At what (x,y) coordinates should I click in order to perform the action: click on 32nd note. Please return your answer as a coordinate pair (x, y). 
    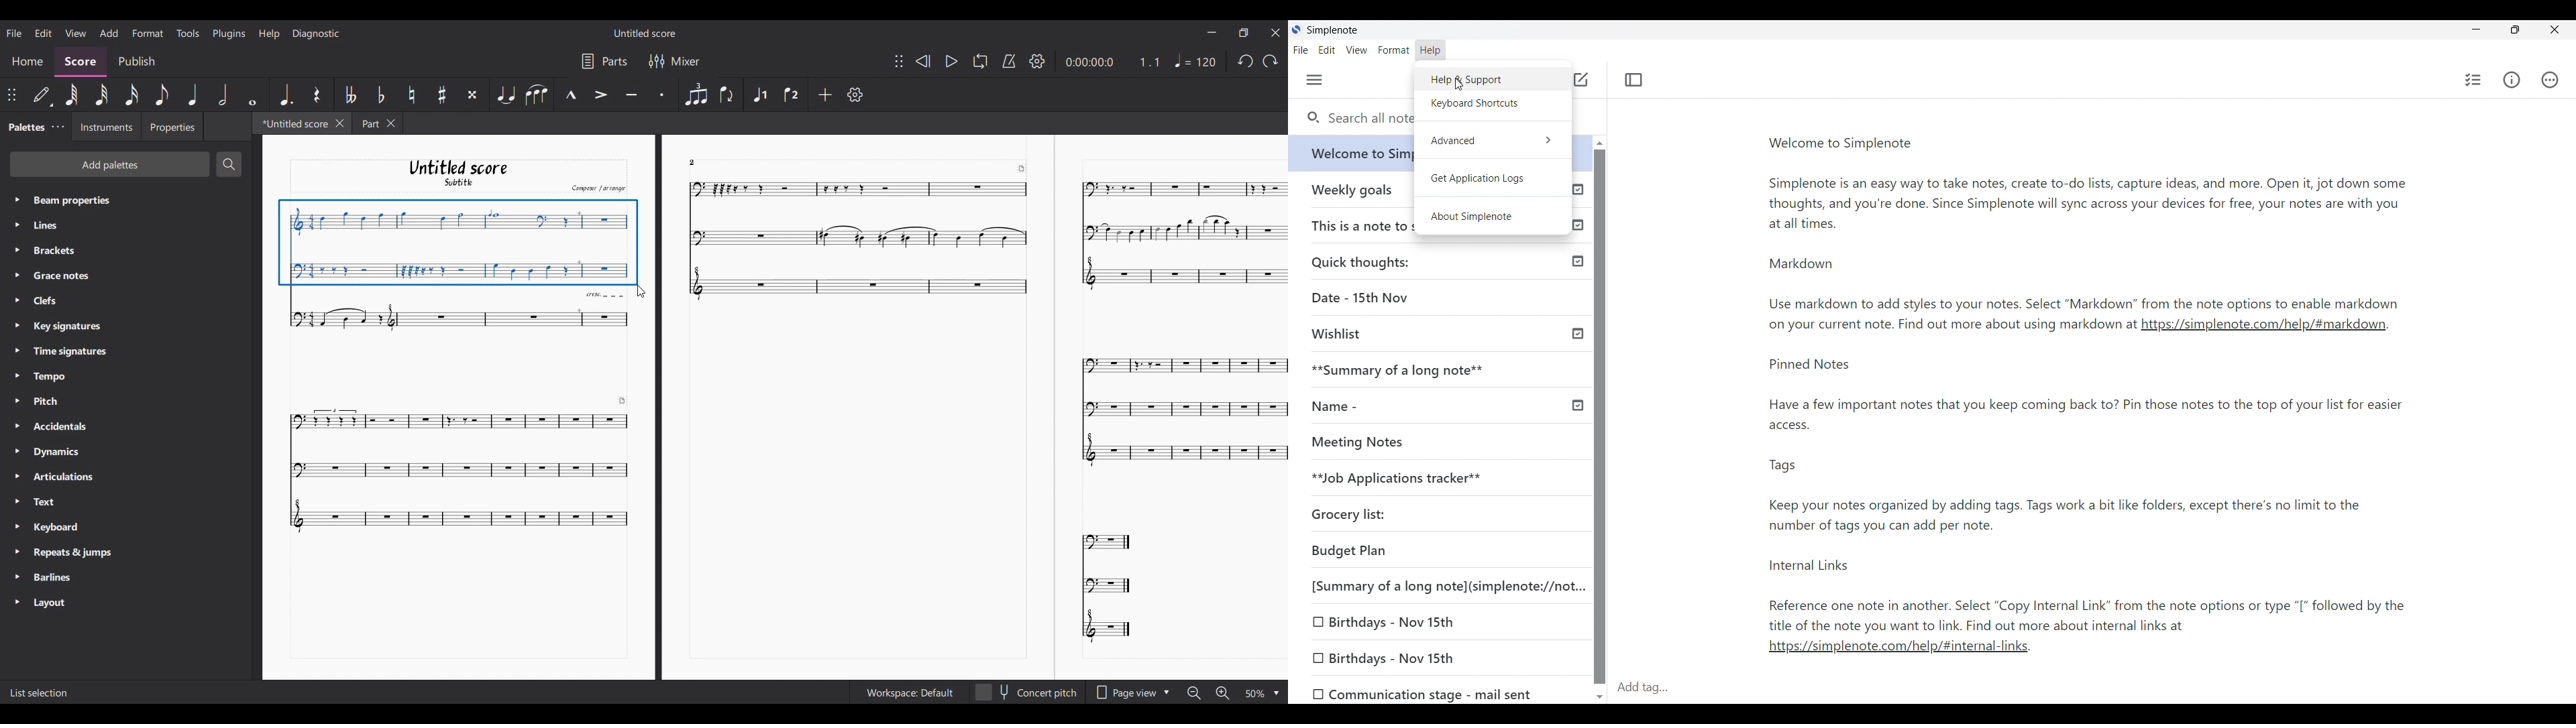
    Looking at the image, I should click on (103, 95).